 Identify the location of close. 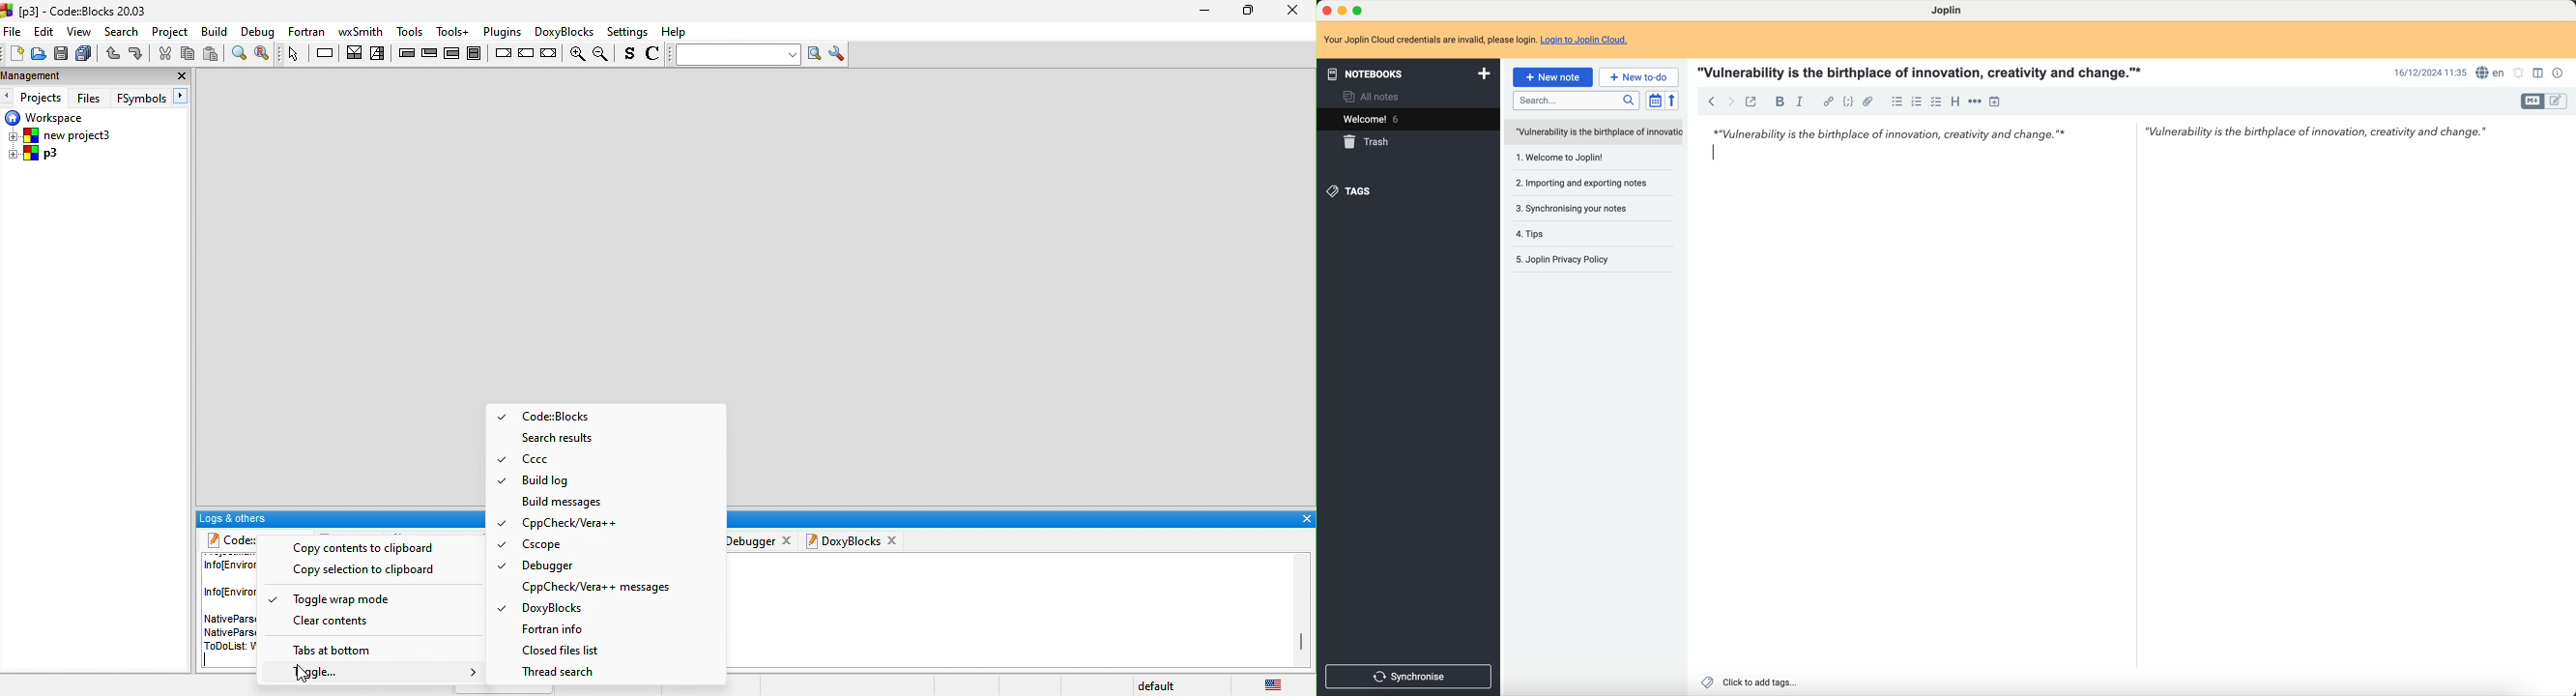
(895, 540).